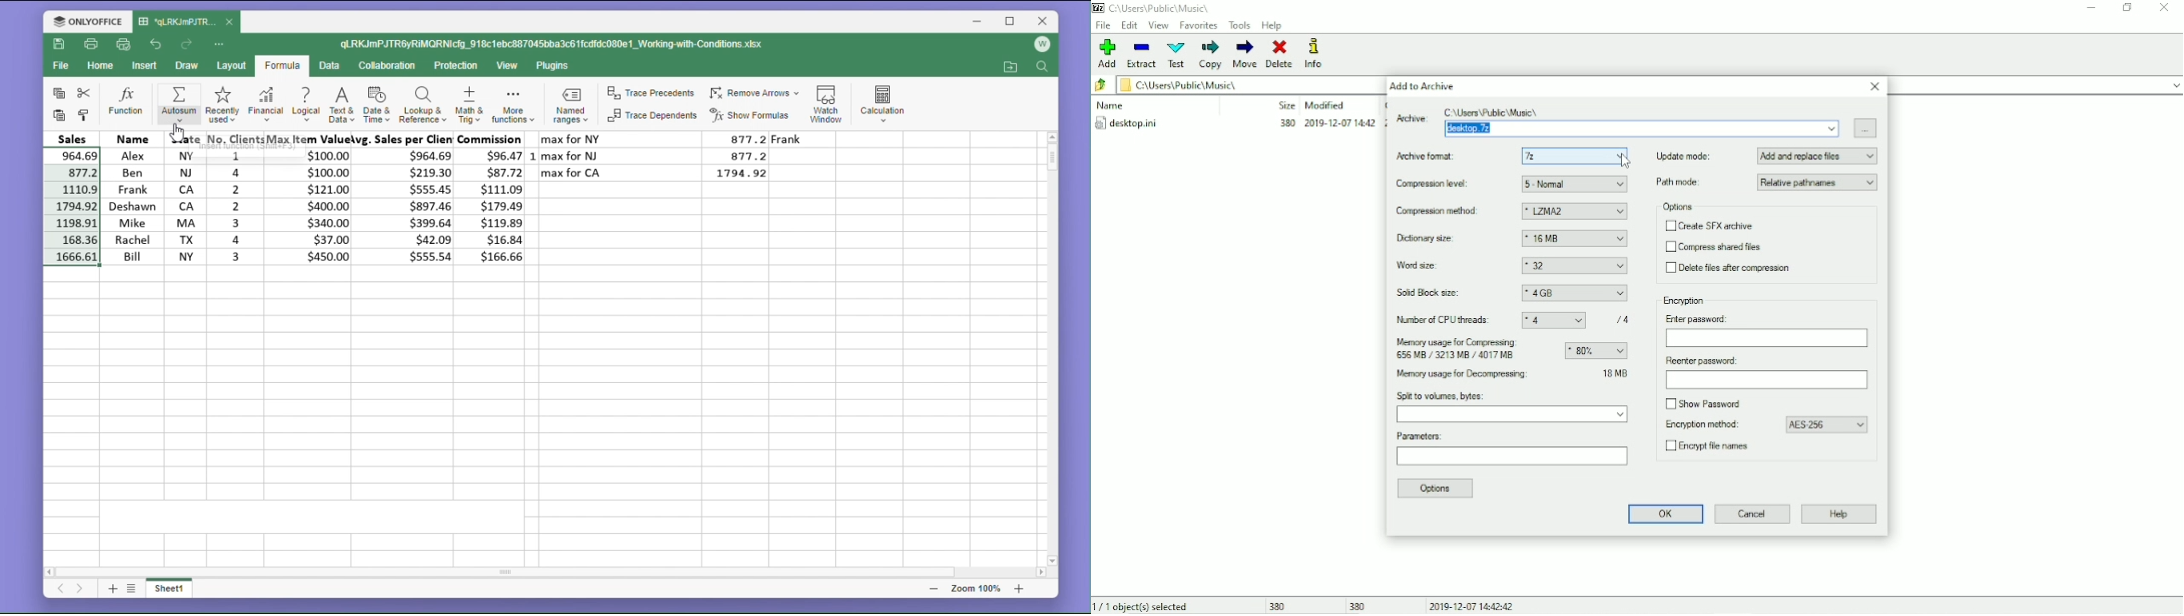 This screenshot has width=2184, height=616. What do you see at coordinates (1046, 45) in the screenshot?
I see `account  logo` at bounding box center [1046, 45].